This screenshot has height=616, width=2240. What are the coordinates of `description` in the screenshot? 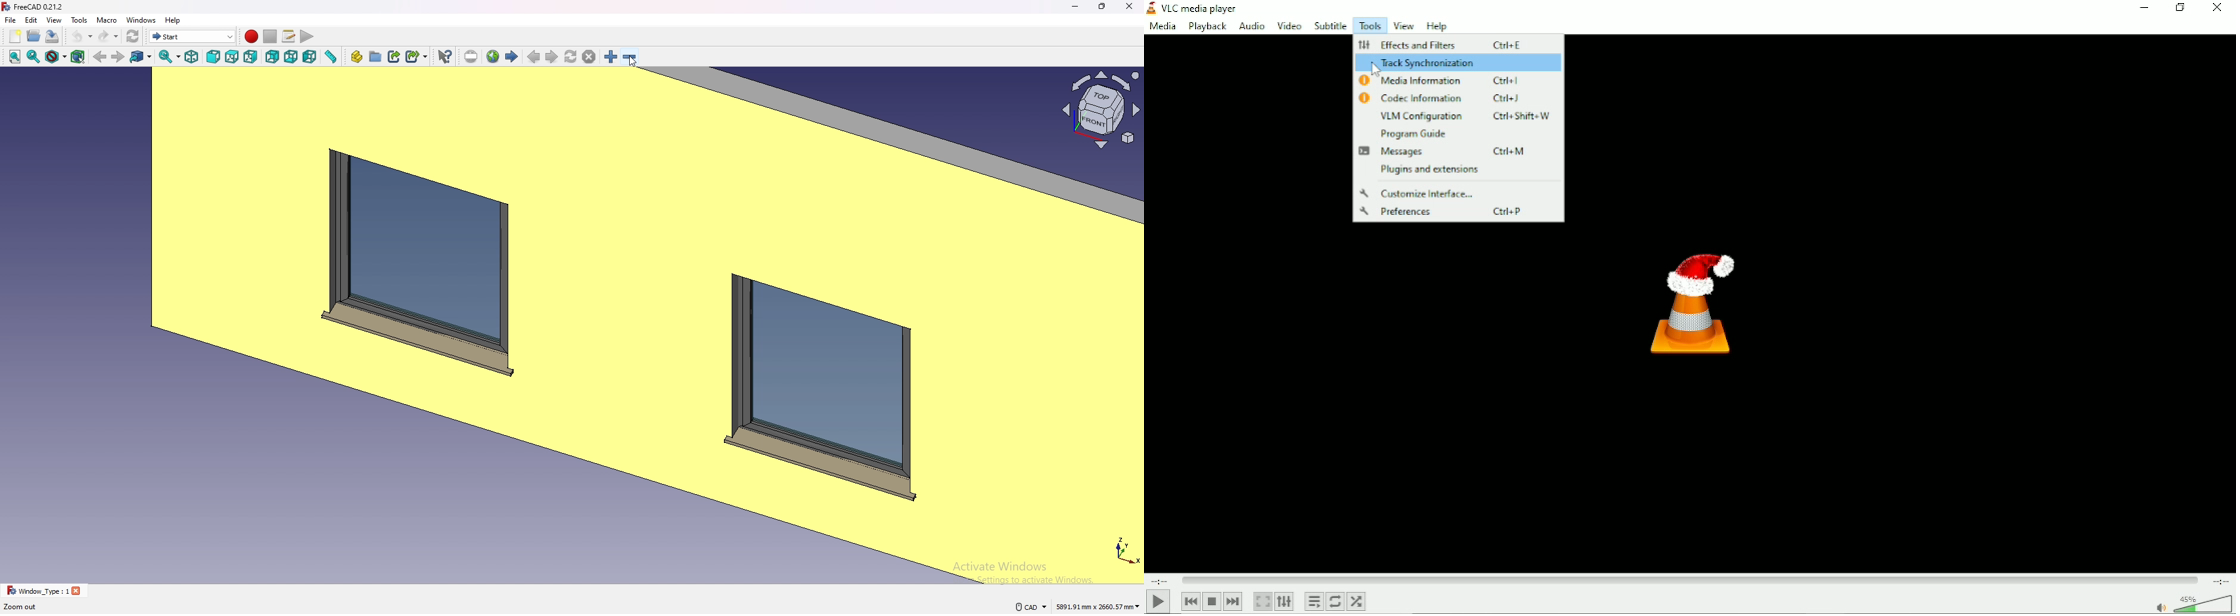 It's located at (21, 607).